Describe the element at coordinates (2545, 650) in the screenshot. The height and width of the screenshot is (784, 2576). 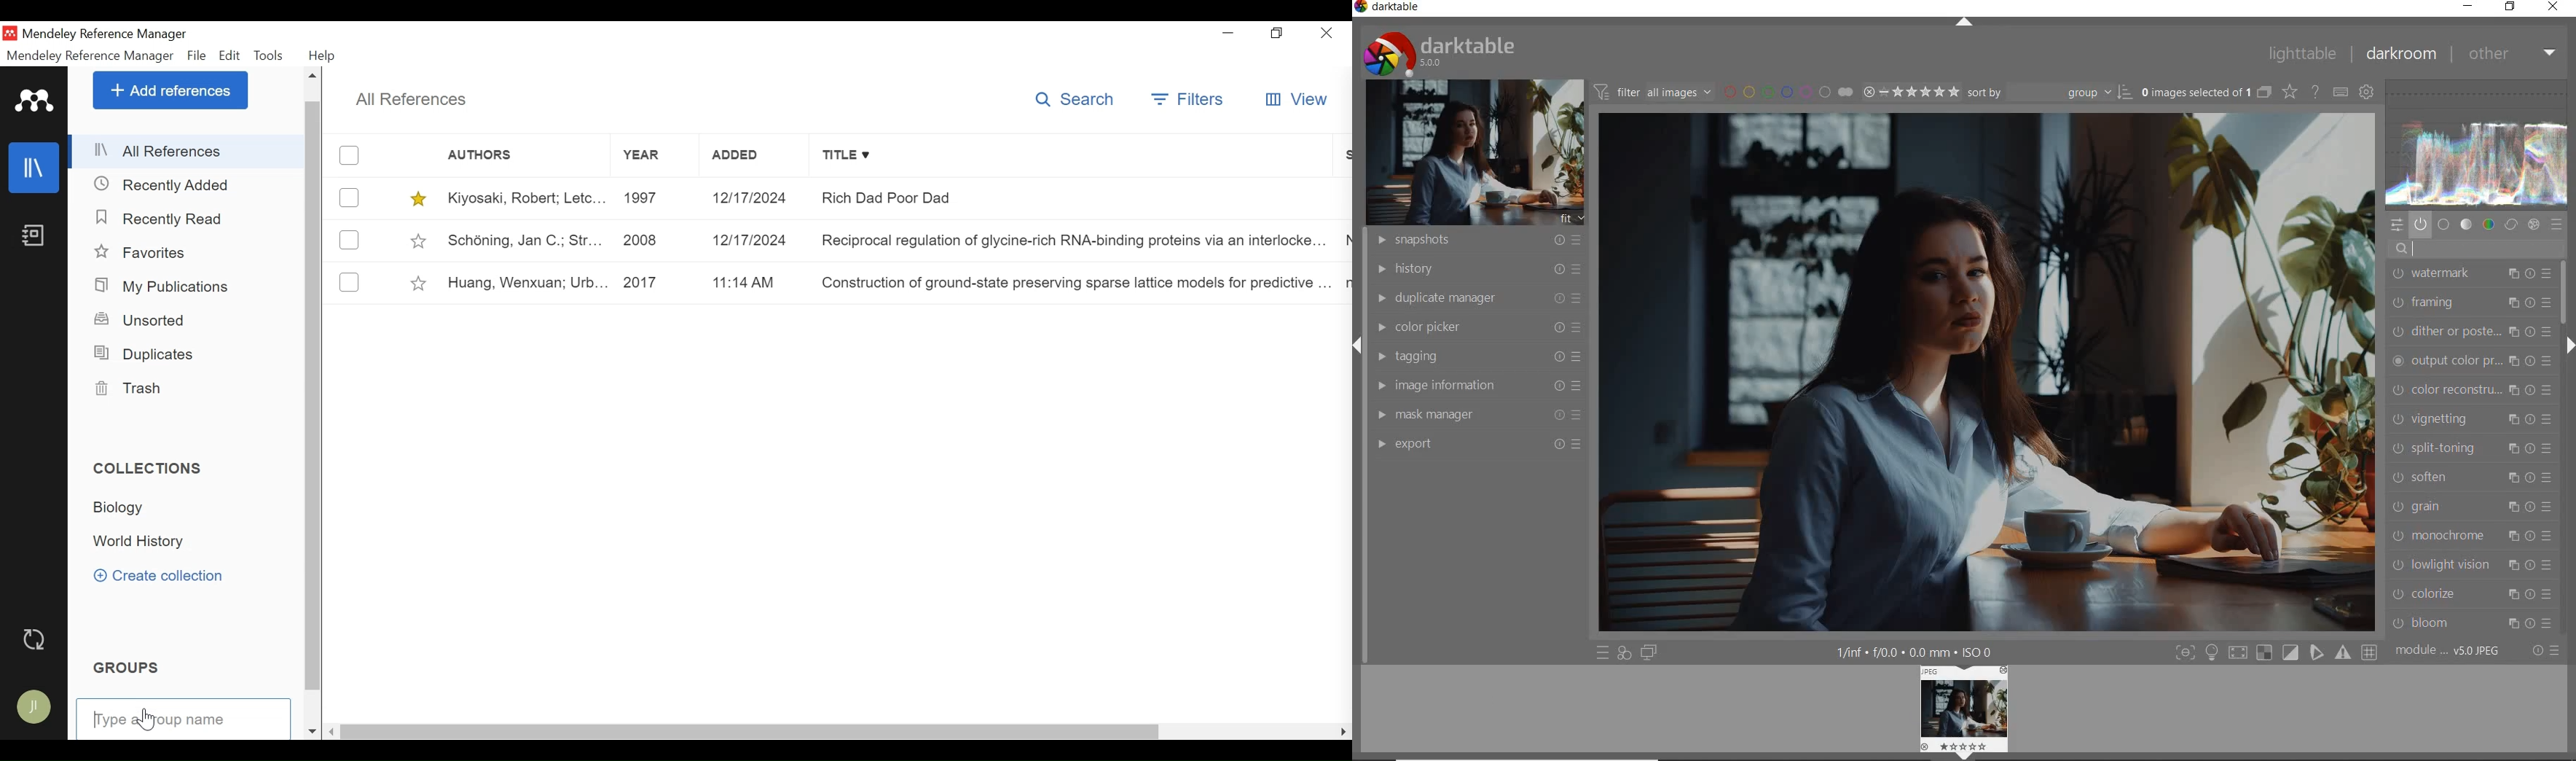
I see `reset or presets & preferences ` at that location.